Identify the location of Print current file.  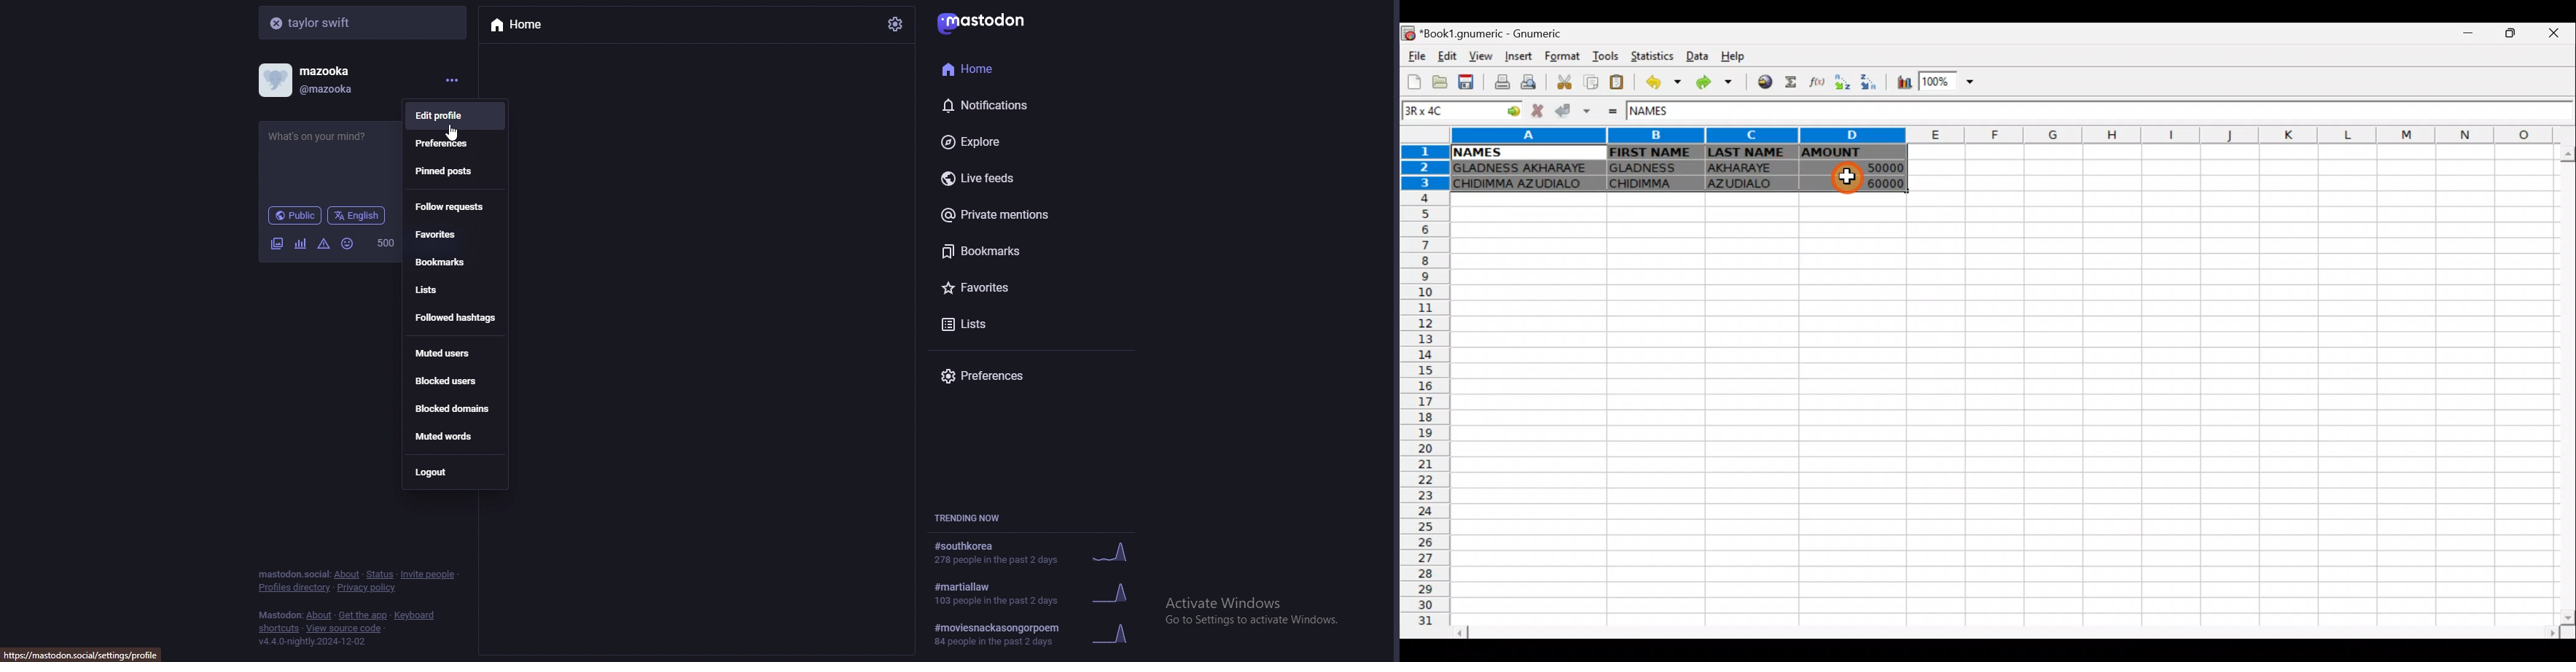
(1503, 80).